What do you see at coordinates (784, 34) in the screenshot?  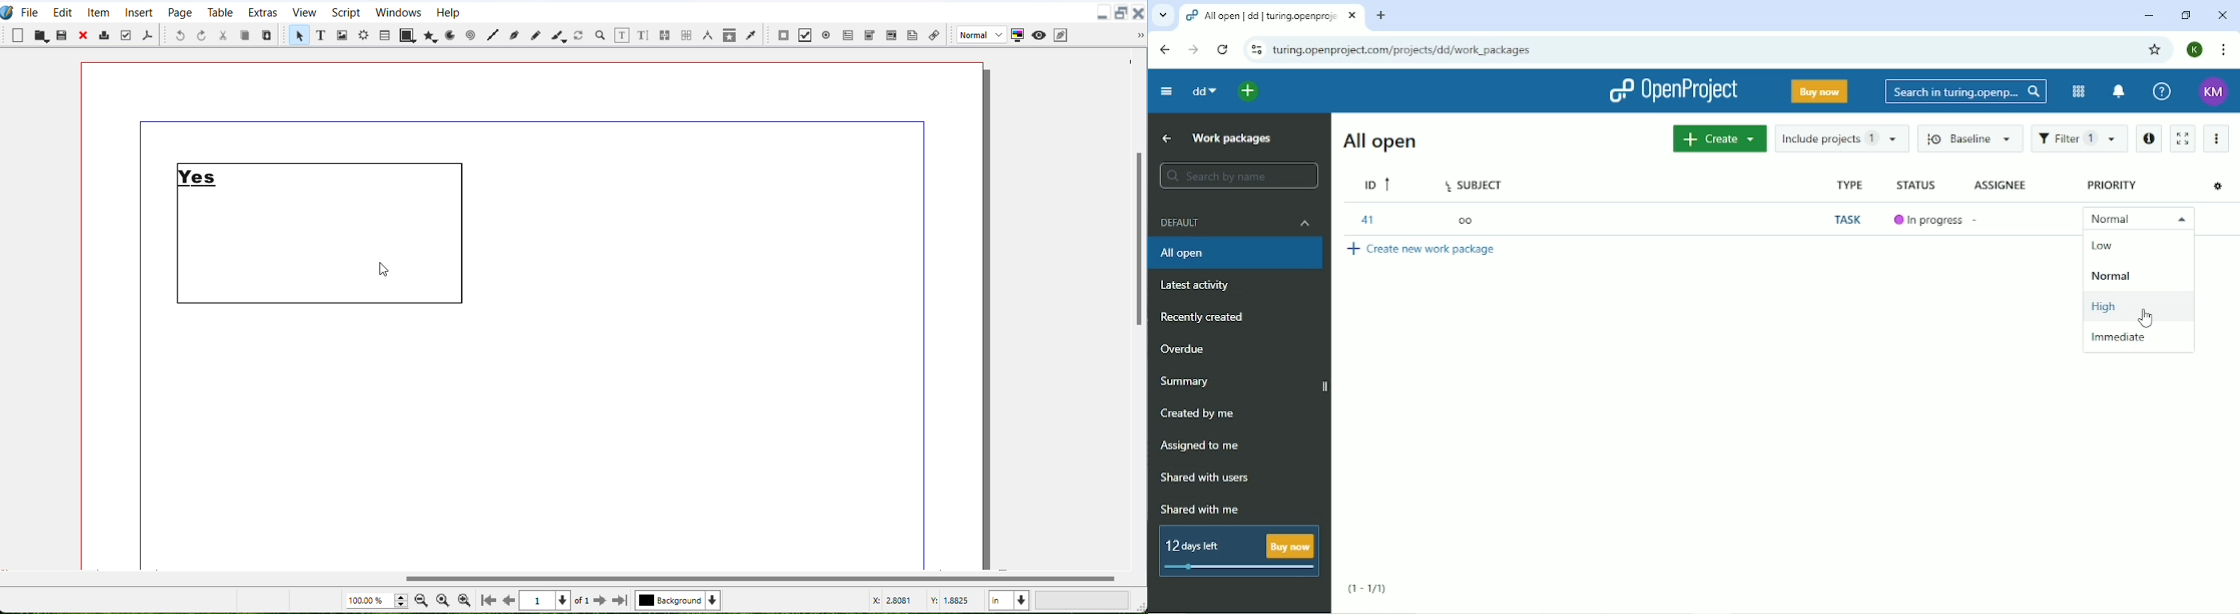 I see `PDF push button` at bounding box center [784, 34].